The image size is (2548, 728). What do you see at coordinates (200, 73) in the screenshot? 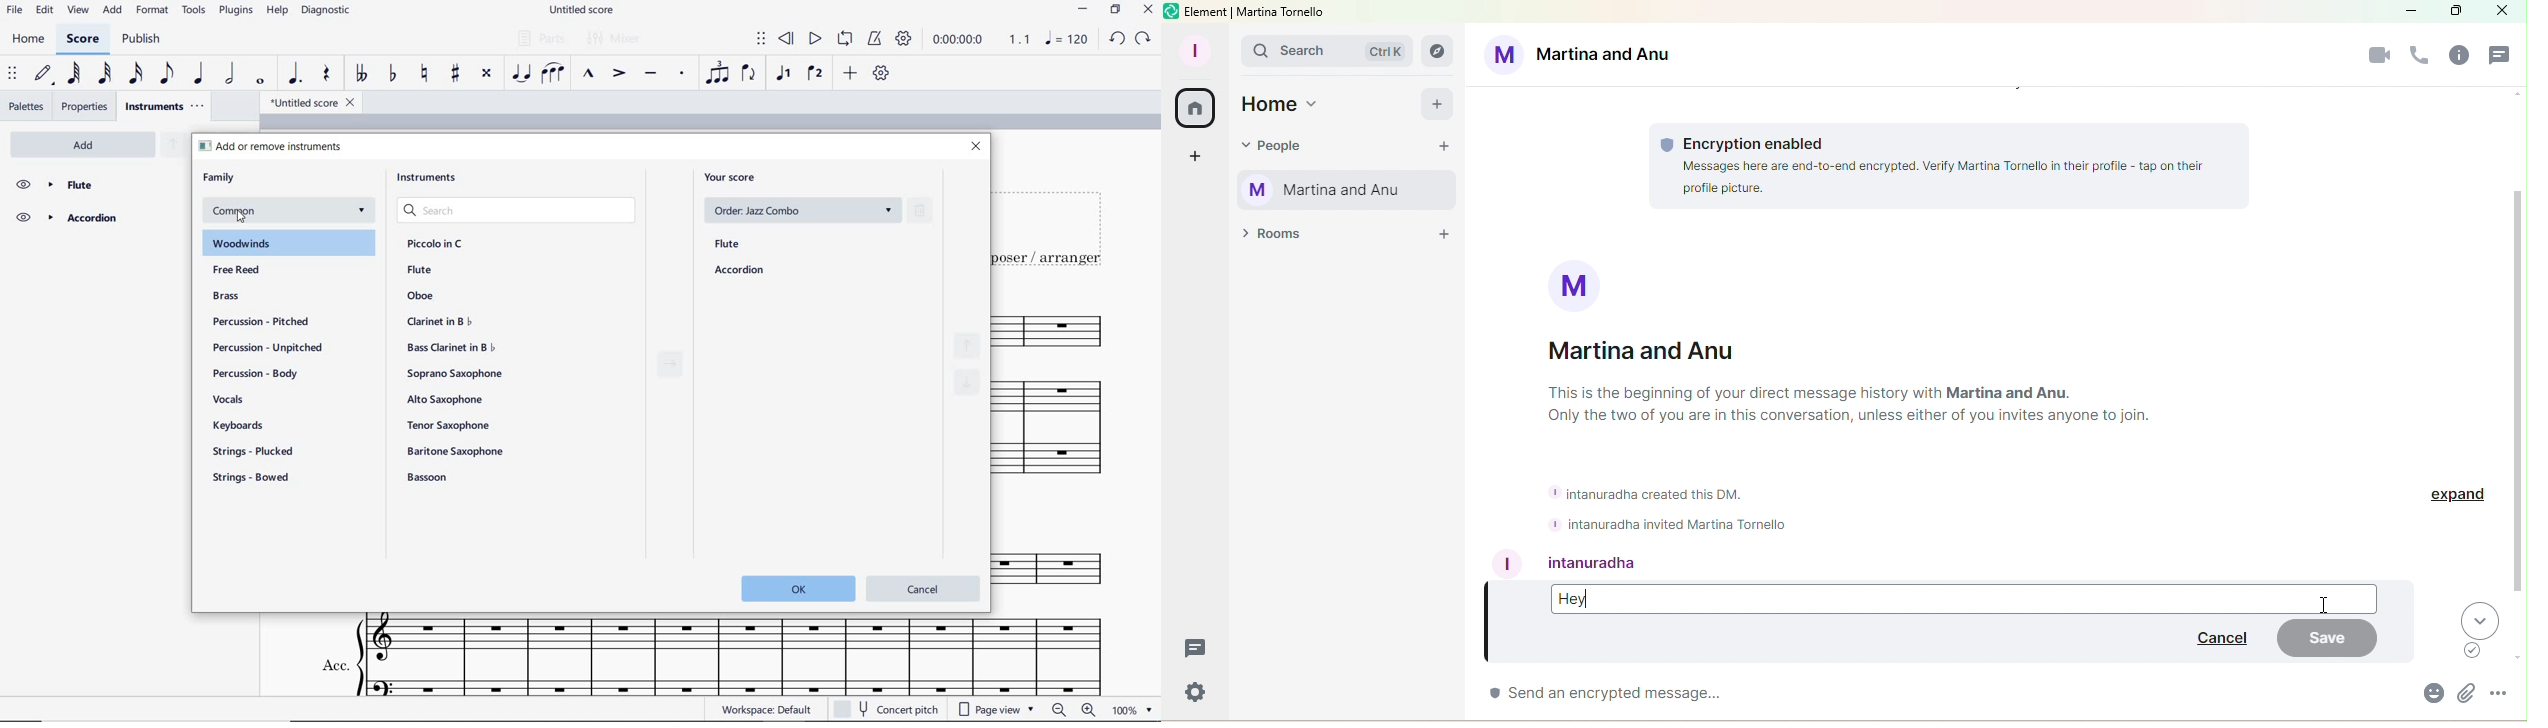
I see `quarter note` at bounding box center [200, 73].